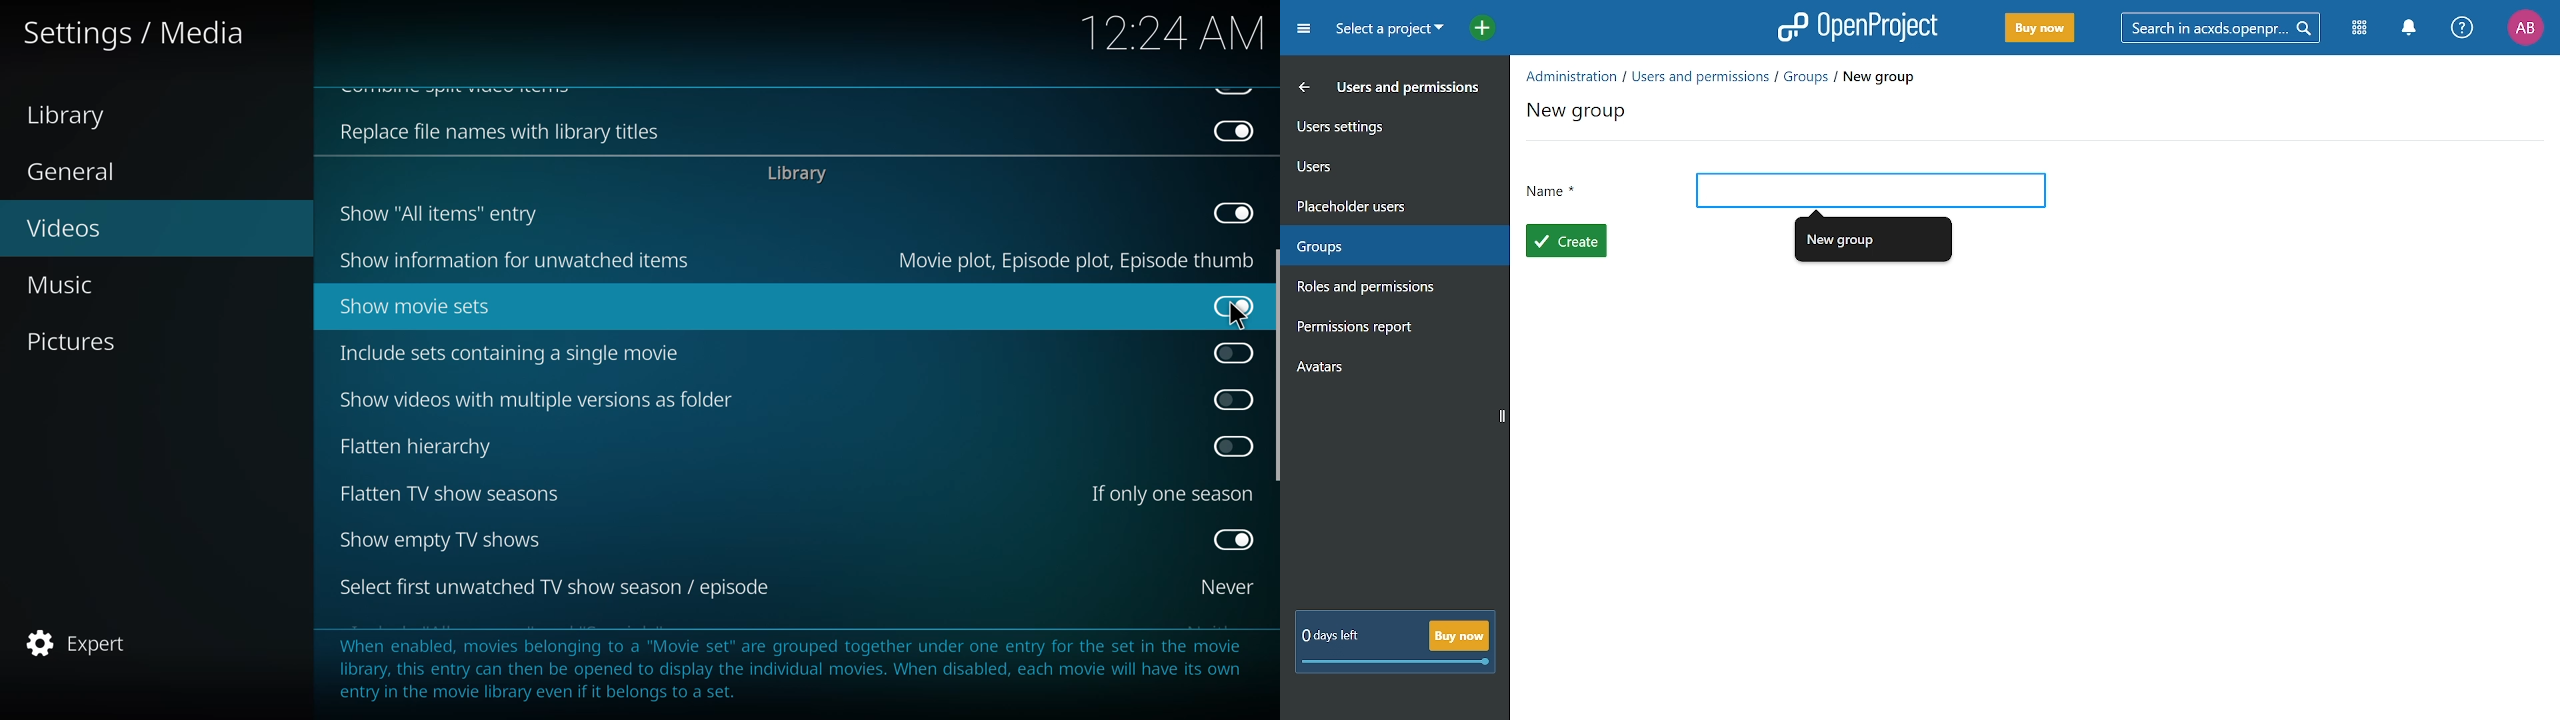 This screenshot has height=728, width=2576. What do you see at coordinates (1579, 115) in the screenshot?
I see `New group` at bounding box center [1579, 115].